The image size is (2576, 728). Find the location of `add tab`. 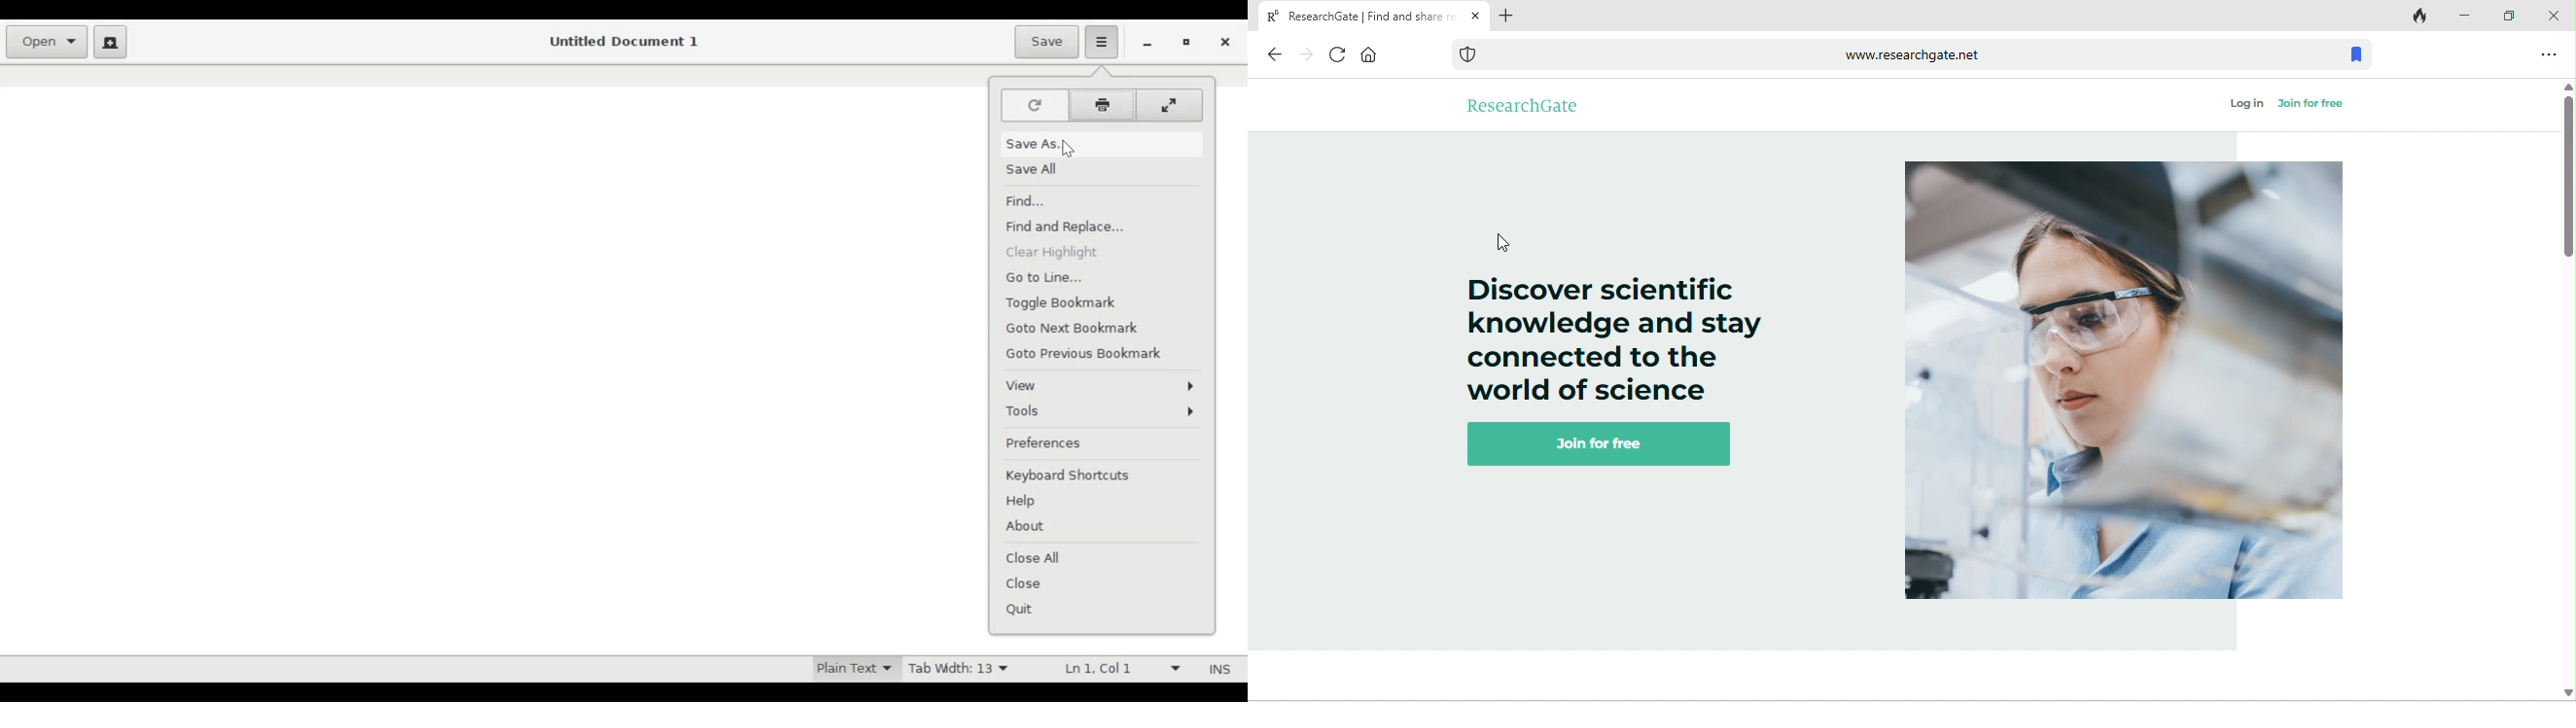

add tab is located at coordinates (1514, 17).